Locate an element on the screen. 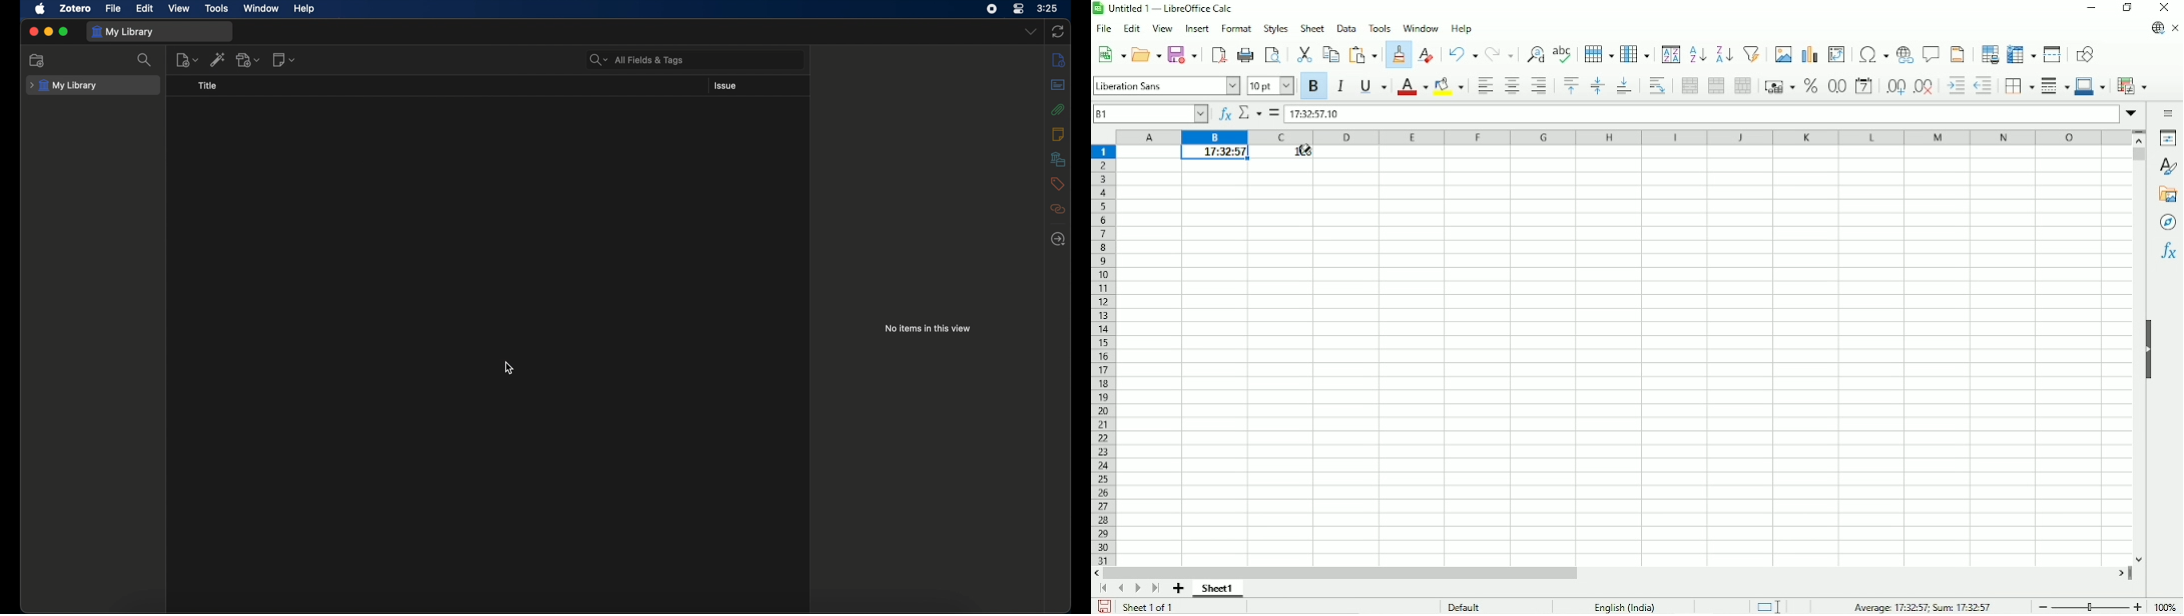  add attachments is located at coordinates (249, 60).